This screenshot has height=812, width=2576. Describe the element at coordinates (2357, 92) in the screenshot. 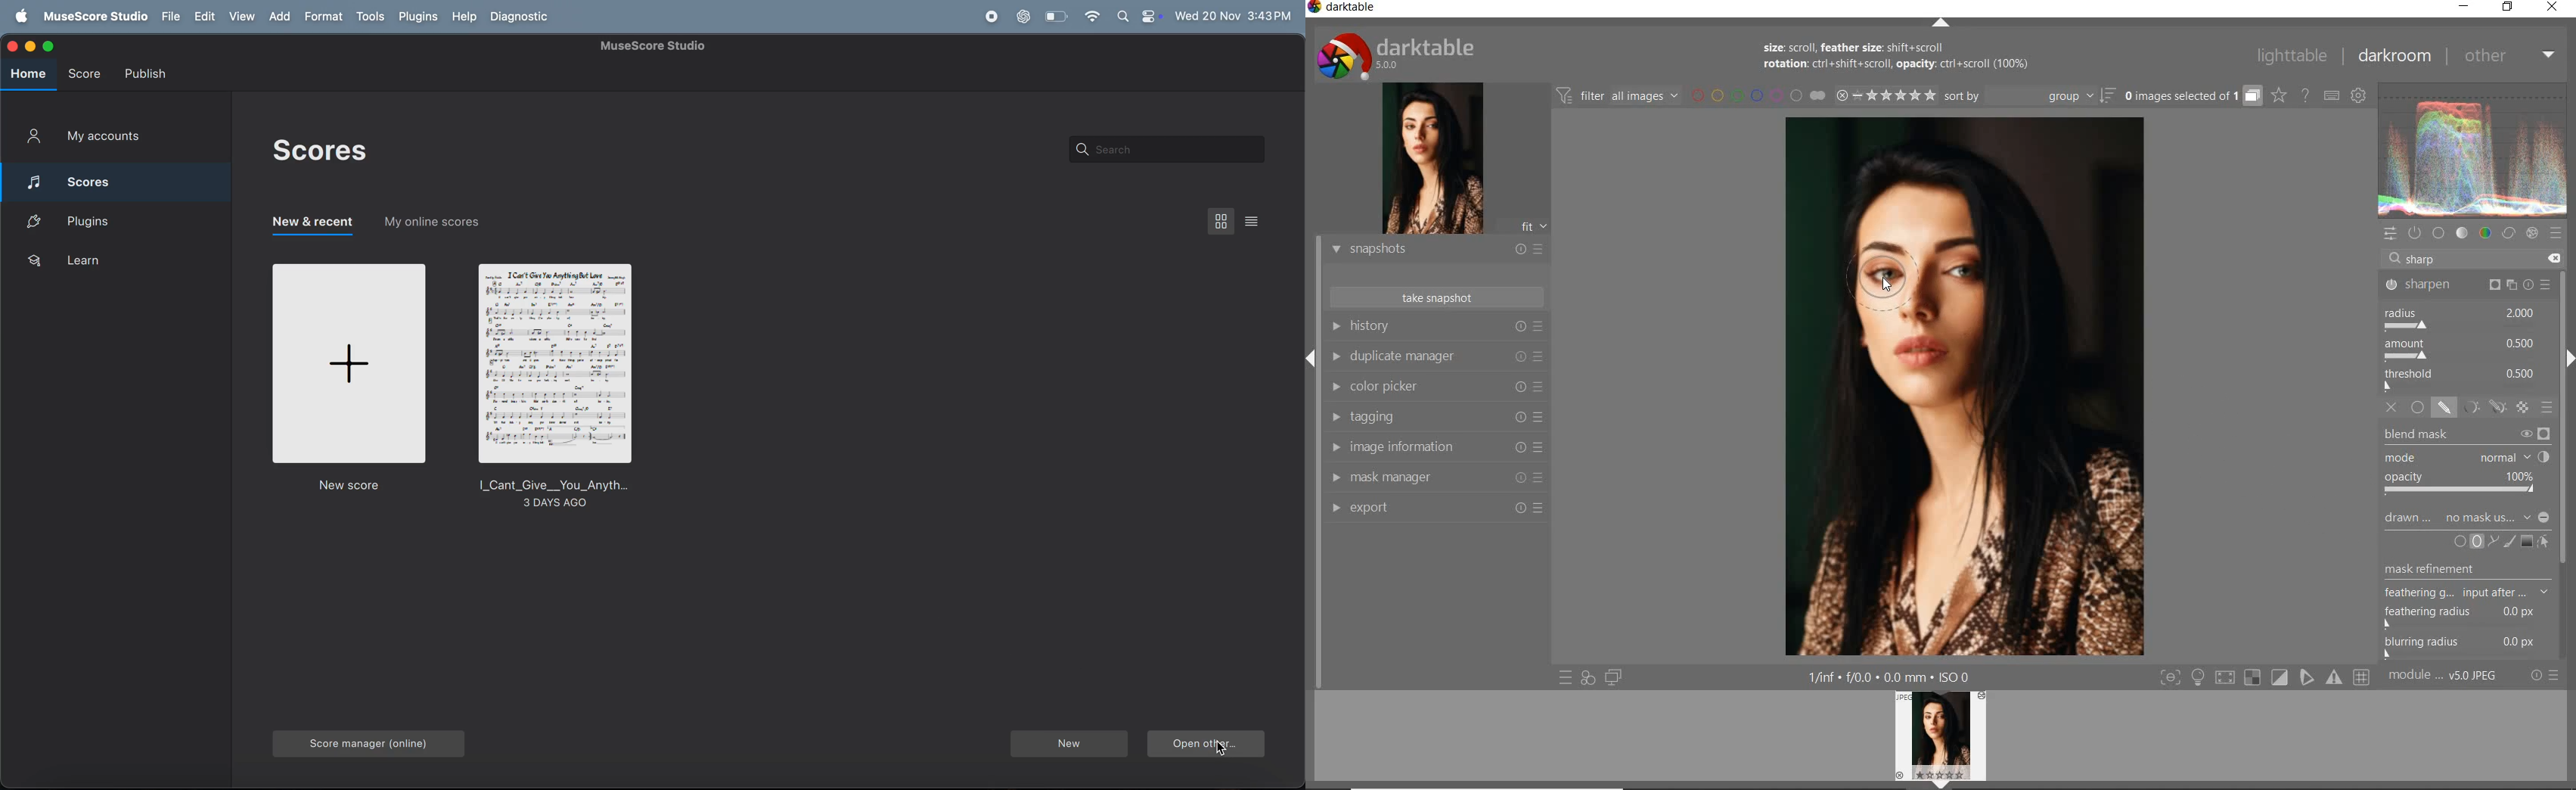

I see `show global preferences` at that location.